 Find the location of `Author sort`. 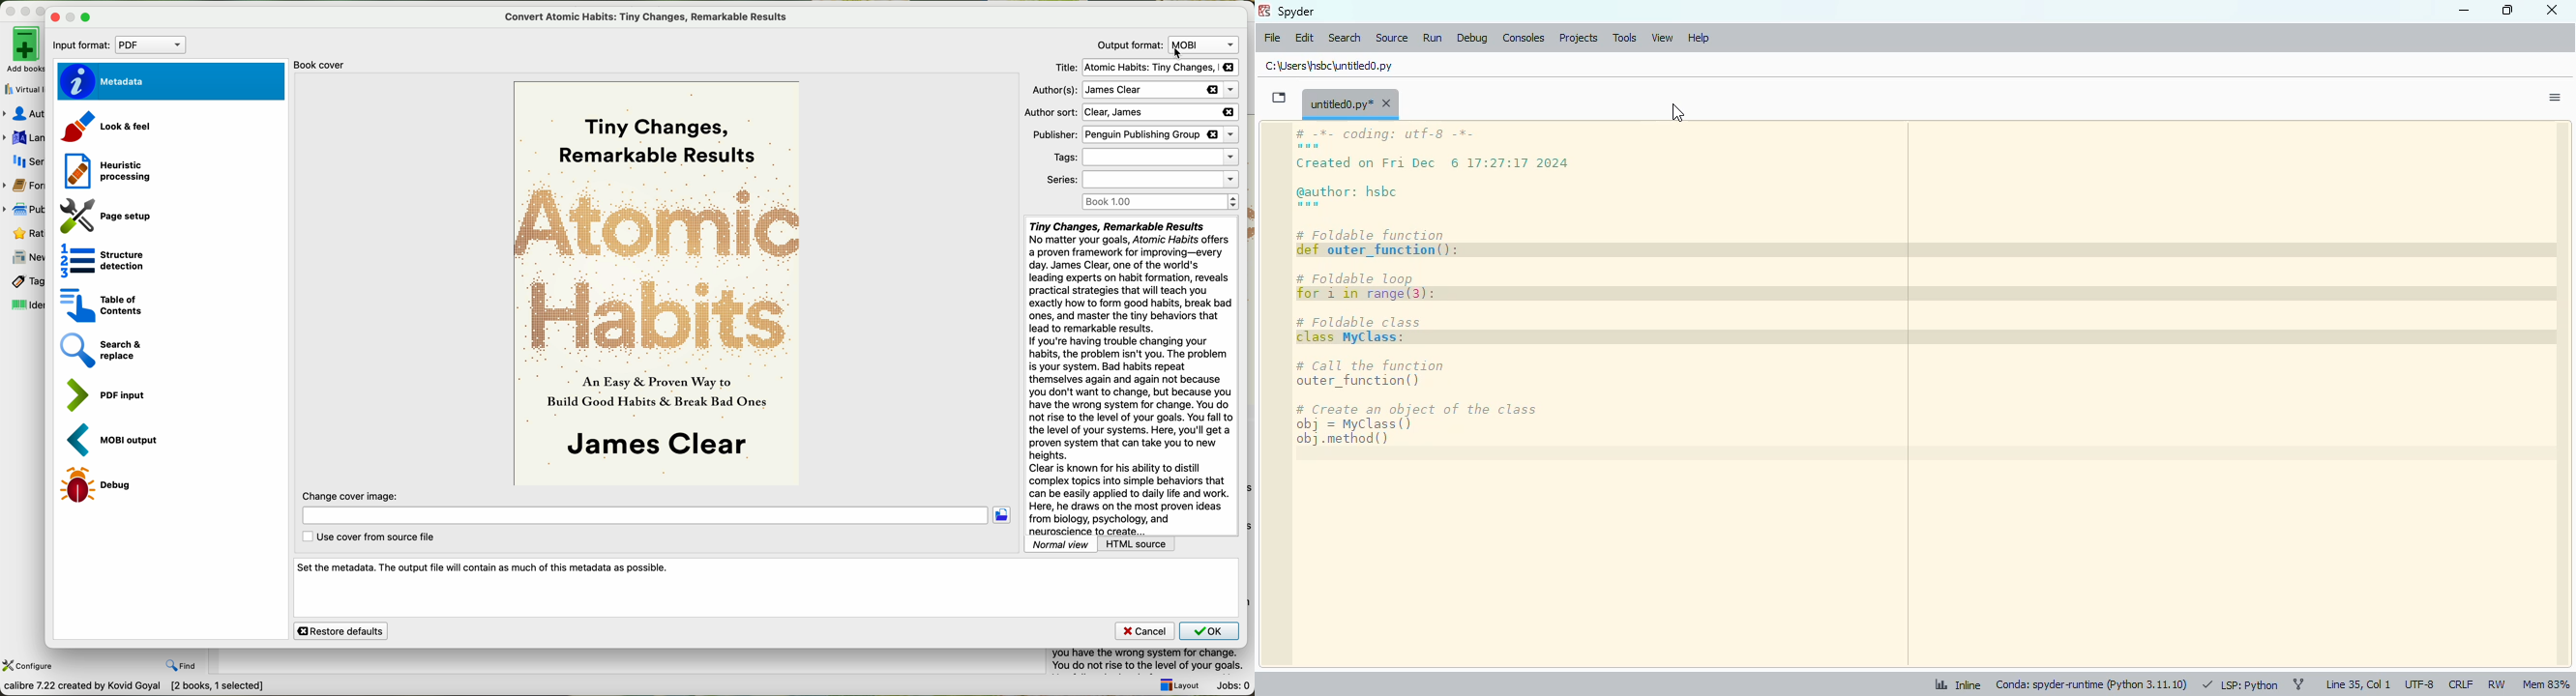

Author sort is located at coordinates (1131, 113).